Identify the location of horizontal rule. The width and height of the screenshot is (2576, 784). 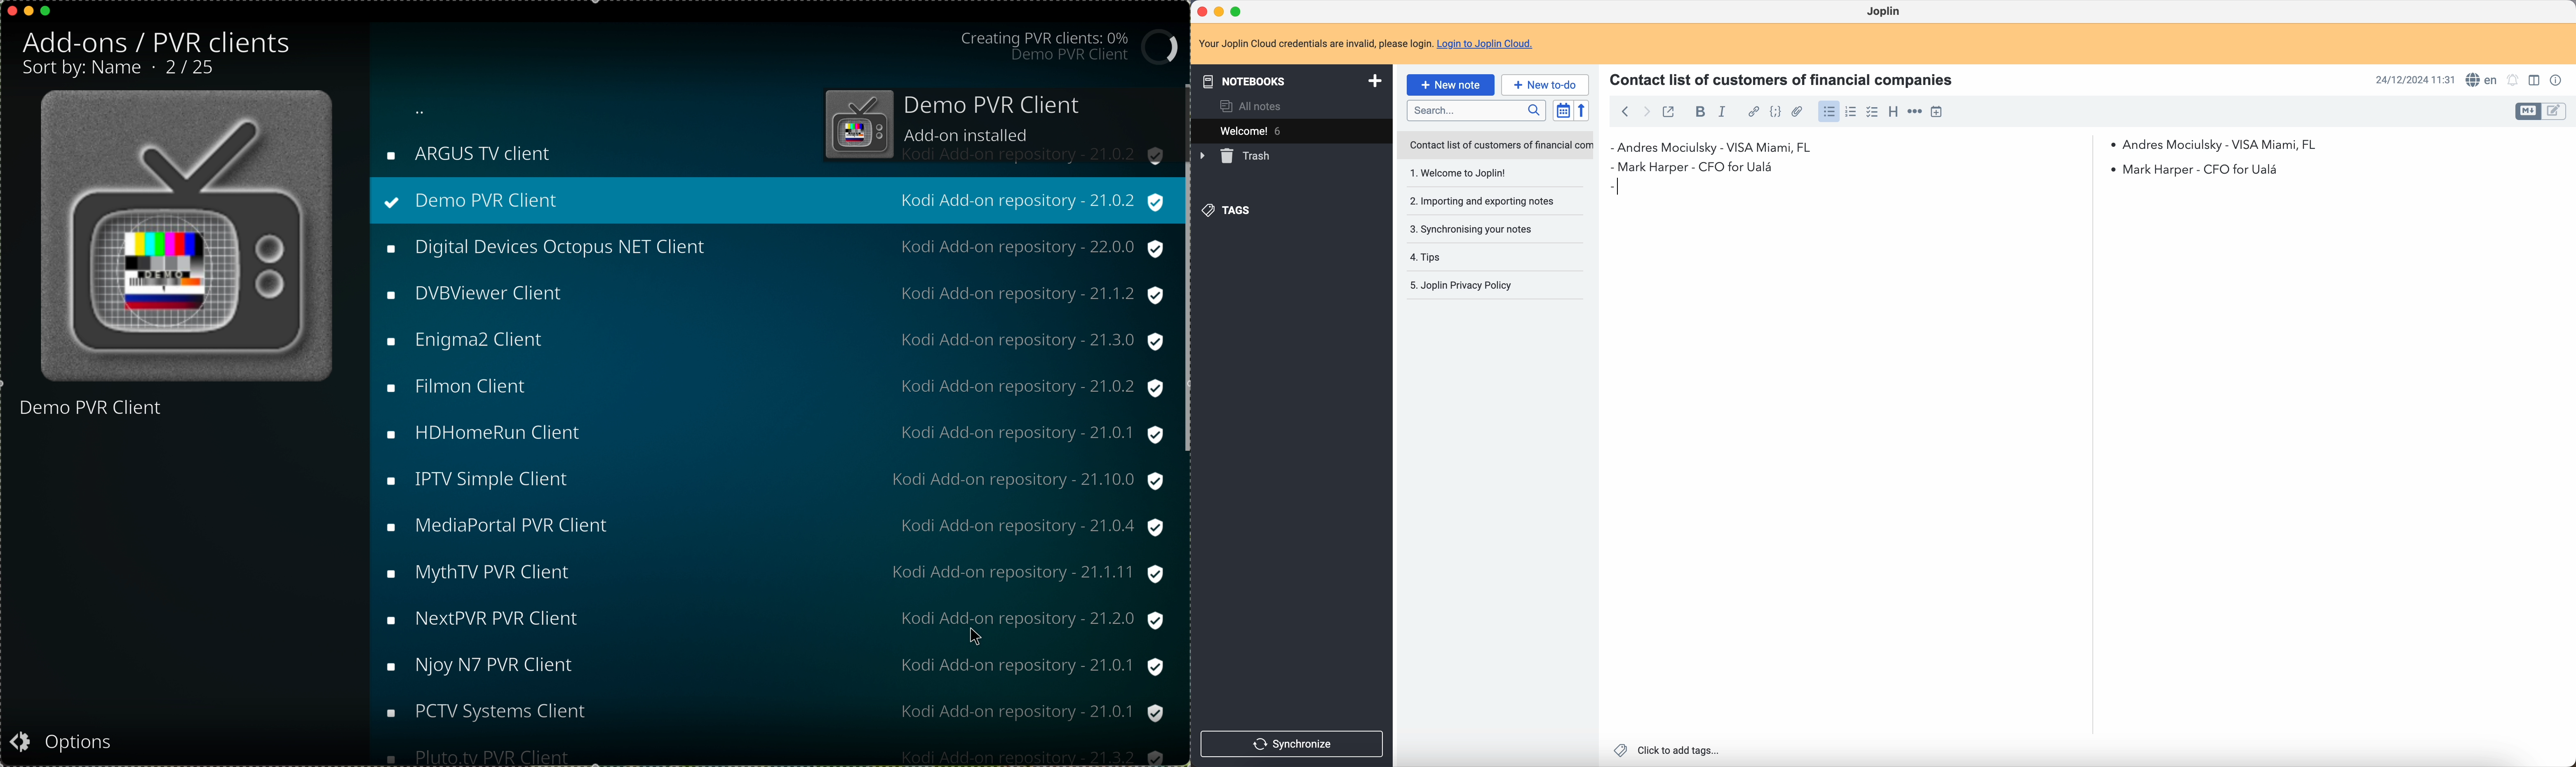
(1915, 111).